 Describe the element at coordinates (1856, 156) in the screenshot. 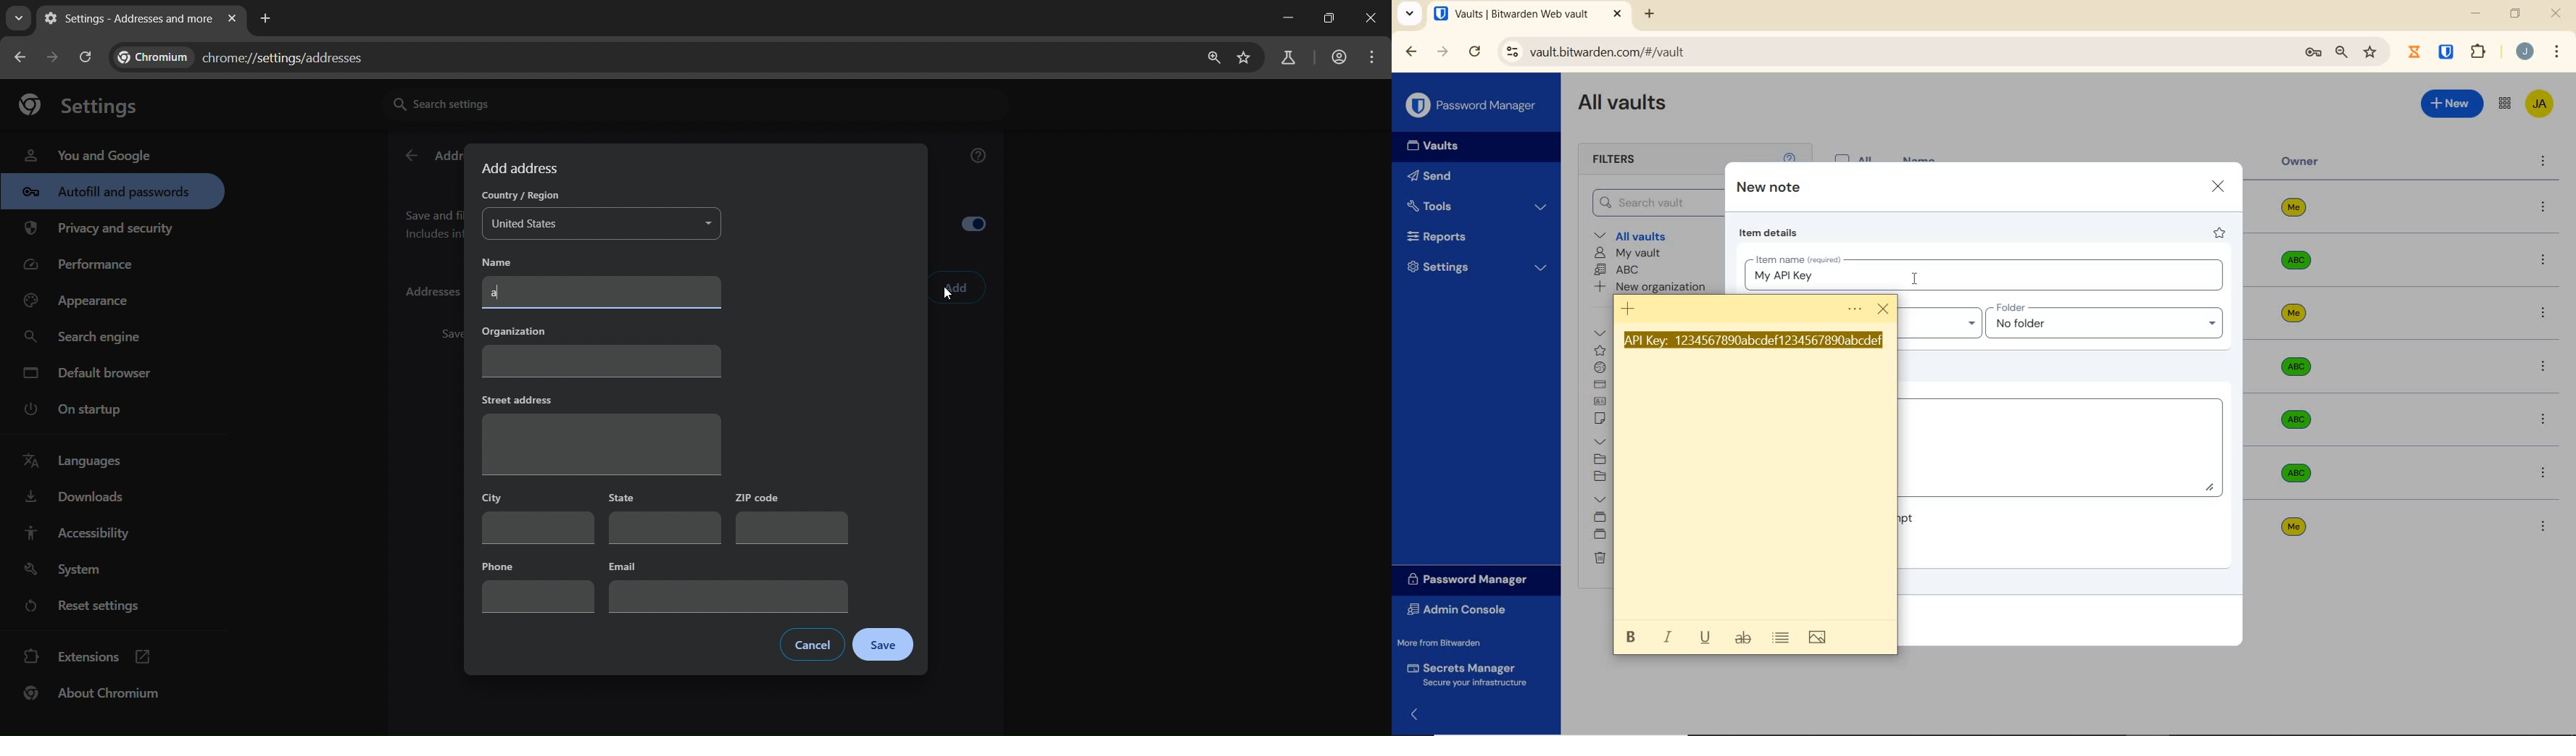

I see `All` at that location.